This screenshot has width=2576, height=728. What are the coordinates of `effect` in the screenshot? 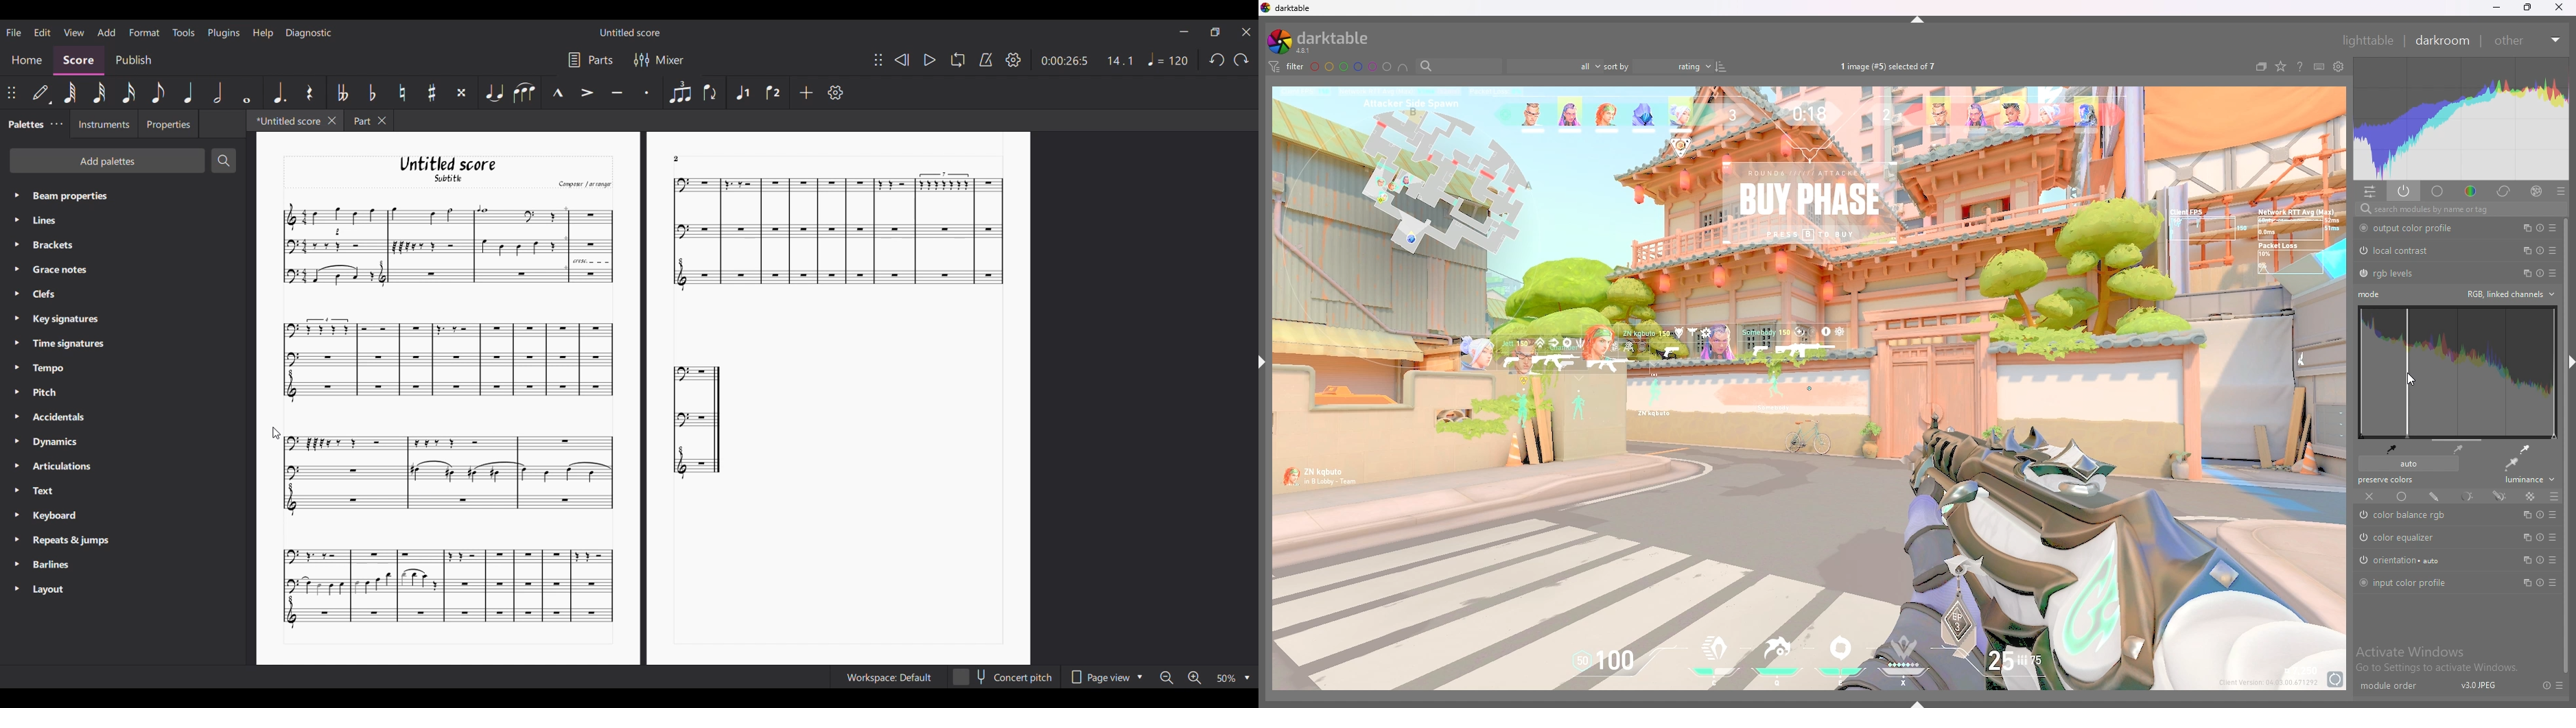 It's located at (2532, 191).